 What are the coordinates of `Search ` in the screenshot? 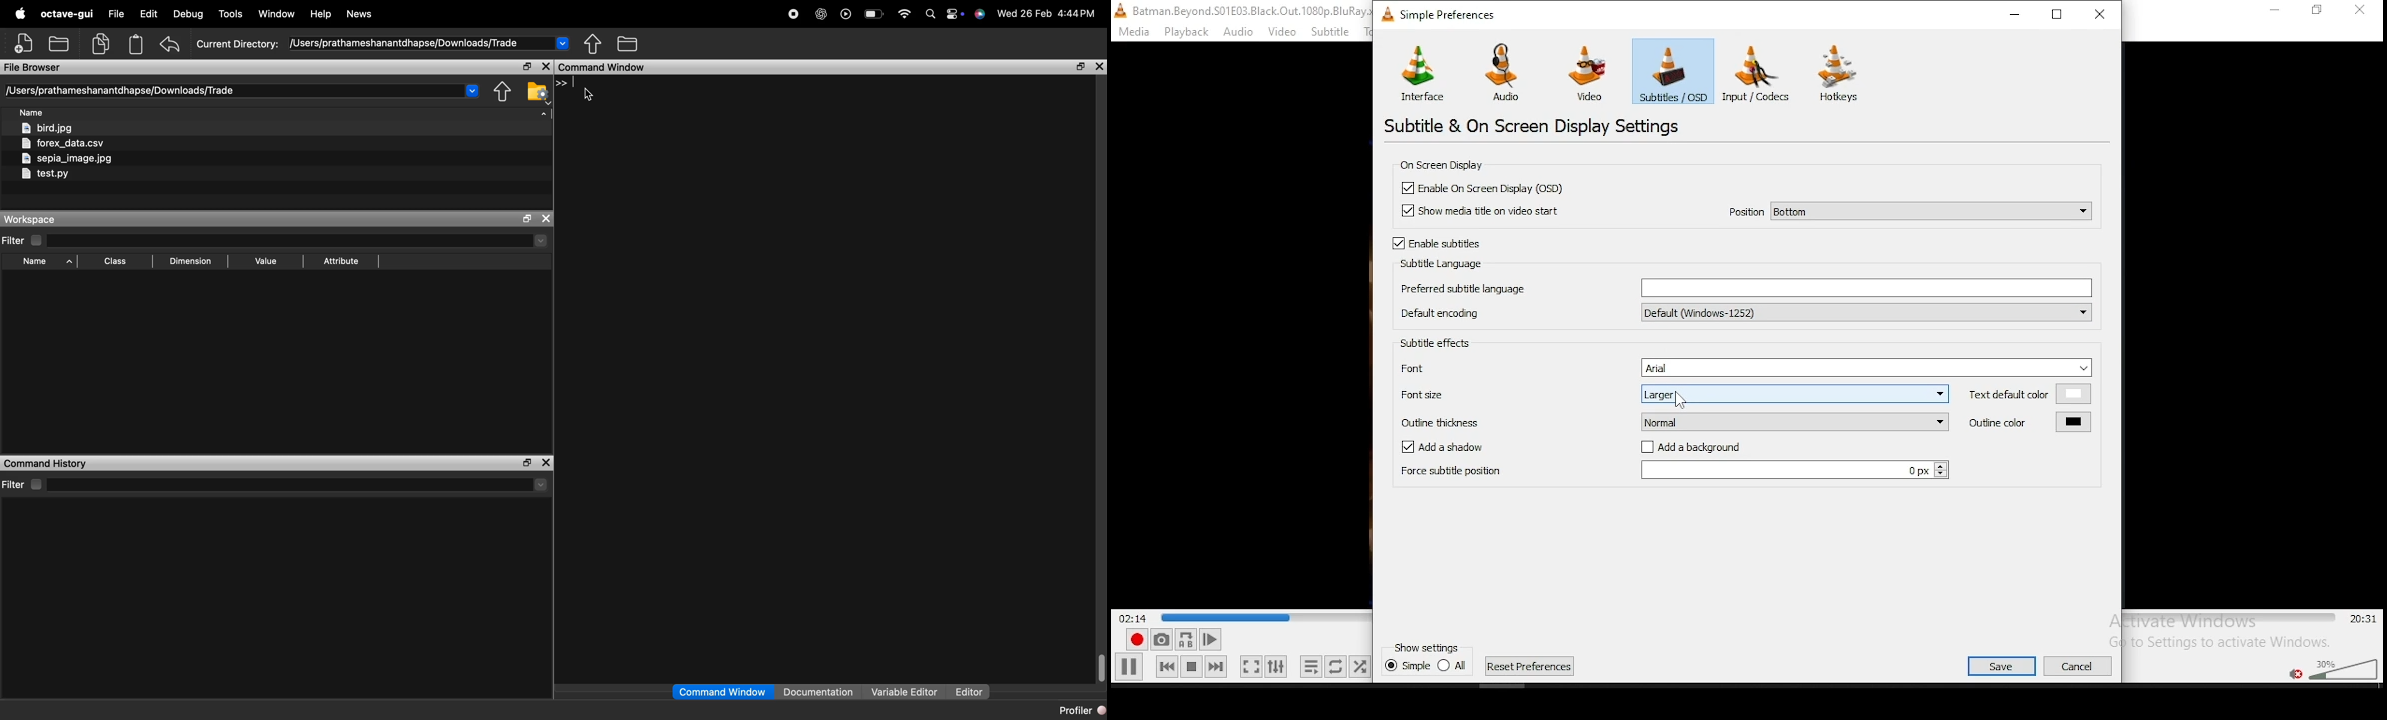 It's located at (931, 15).